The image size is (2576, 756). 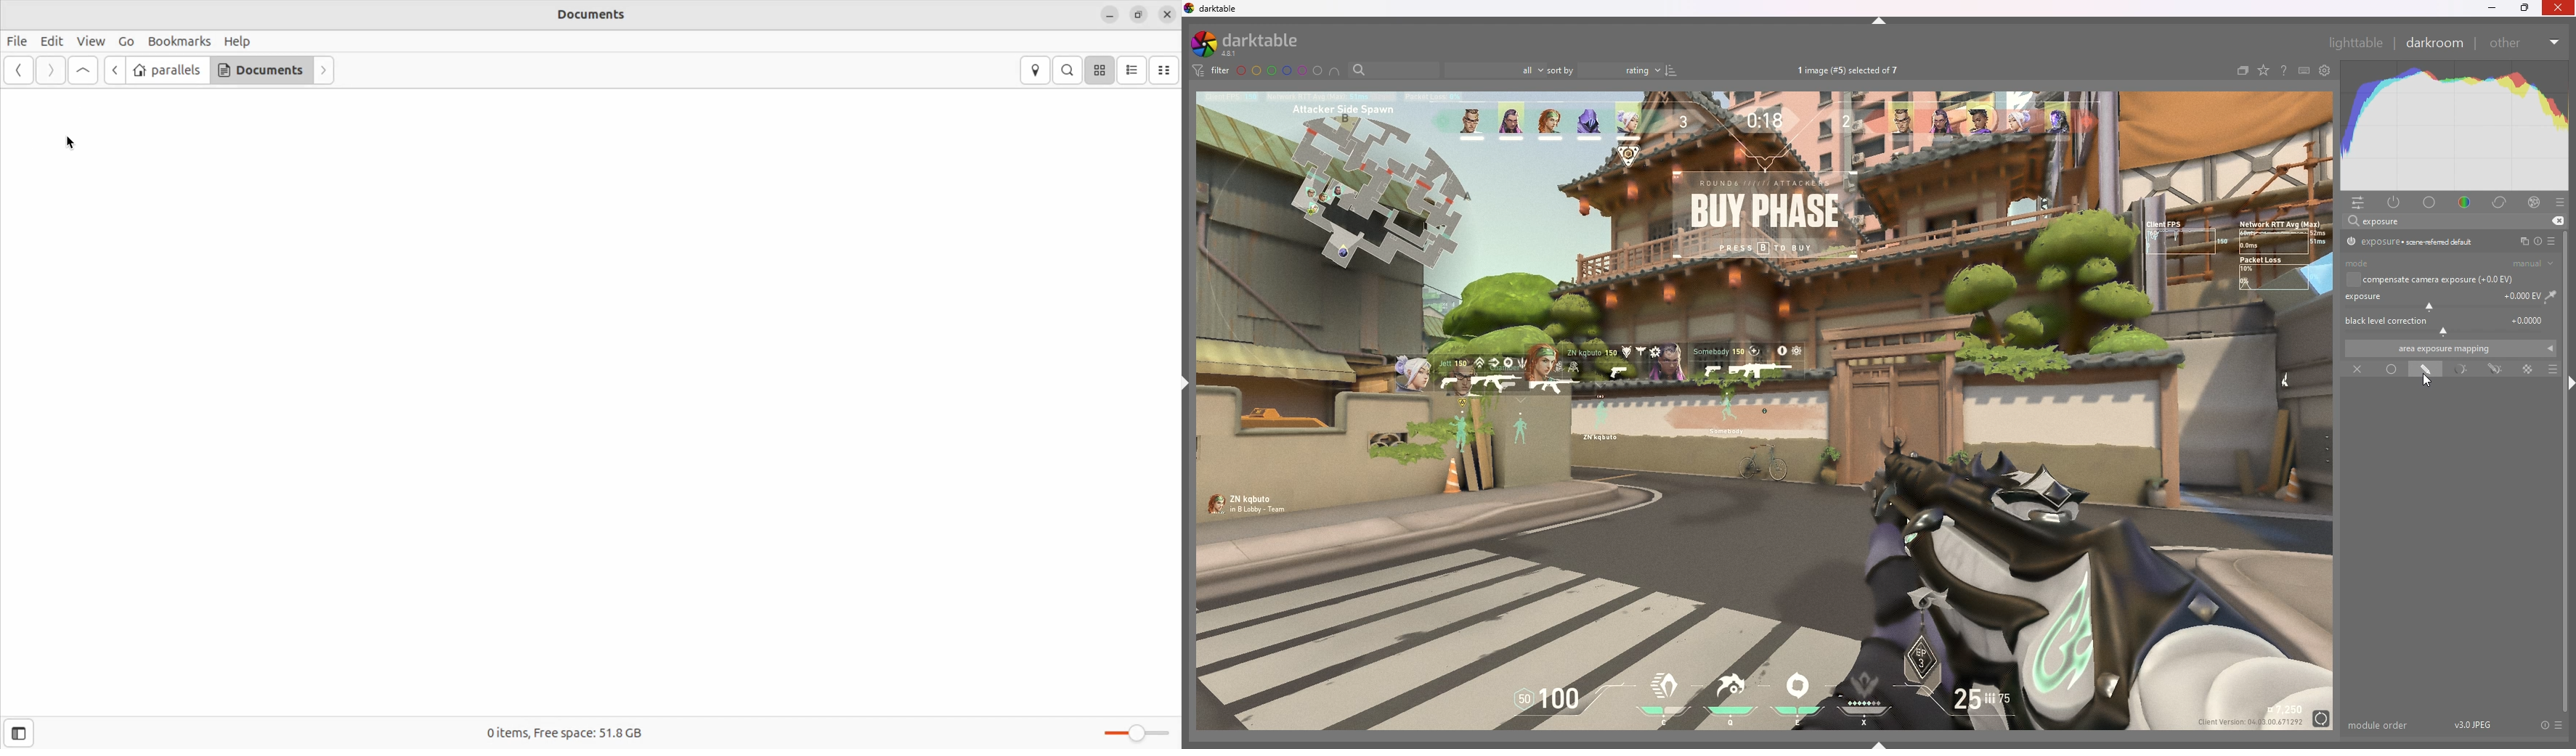 What do you see at coordinates (2535, 202) in the screenshot?
I see `effect` at bounding box center [2535, 202].